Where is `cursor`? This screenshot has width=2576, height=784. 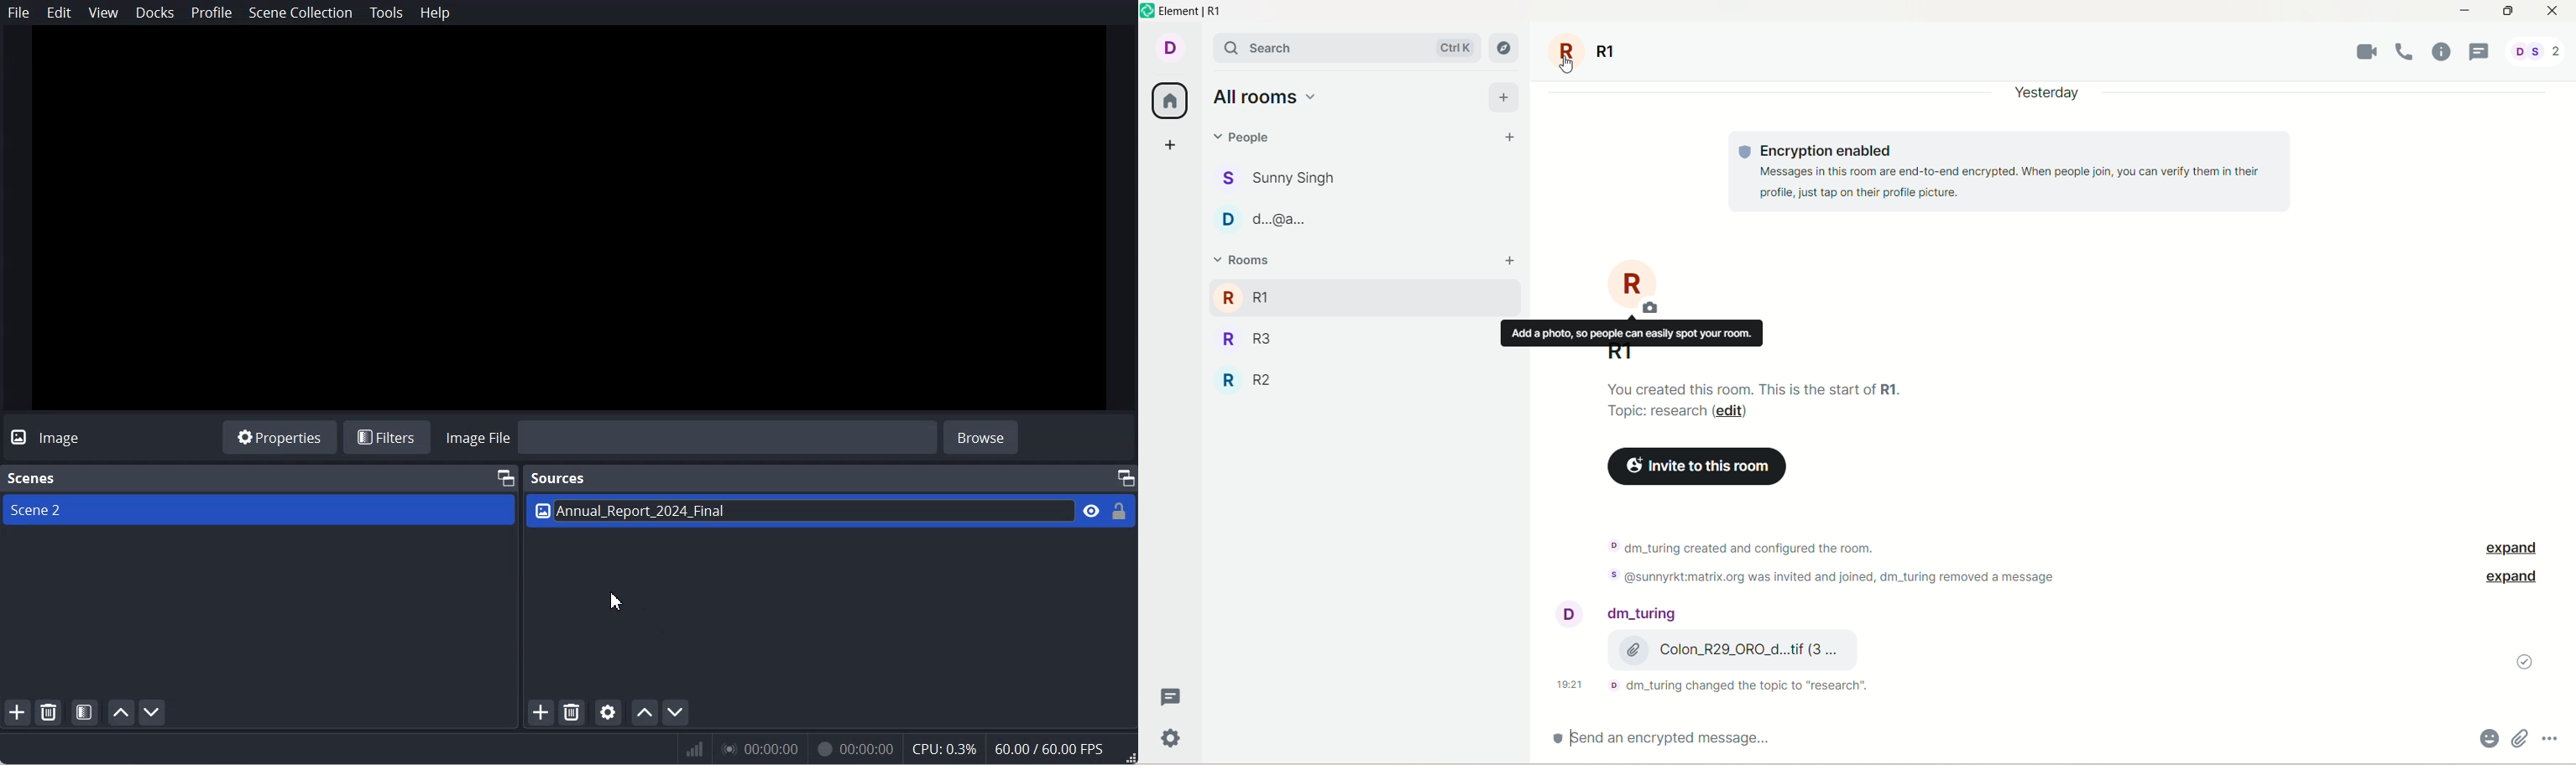
cursor is located at coordinates (1572, 69).